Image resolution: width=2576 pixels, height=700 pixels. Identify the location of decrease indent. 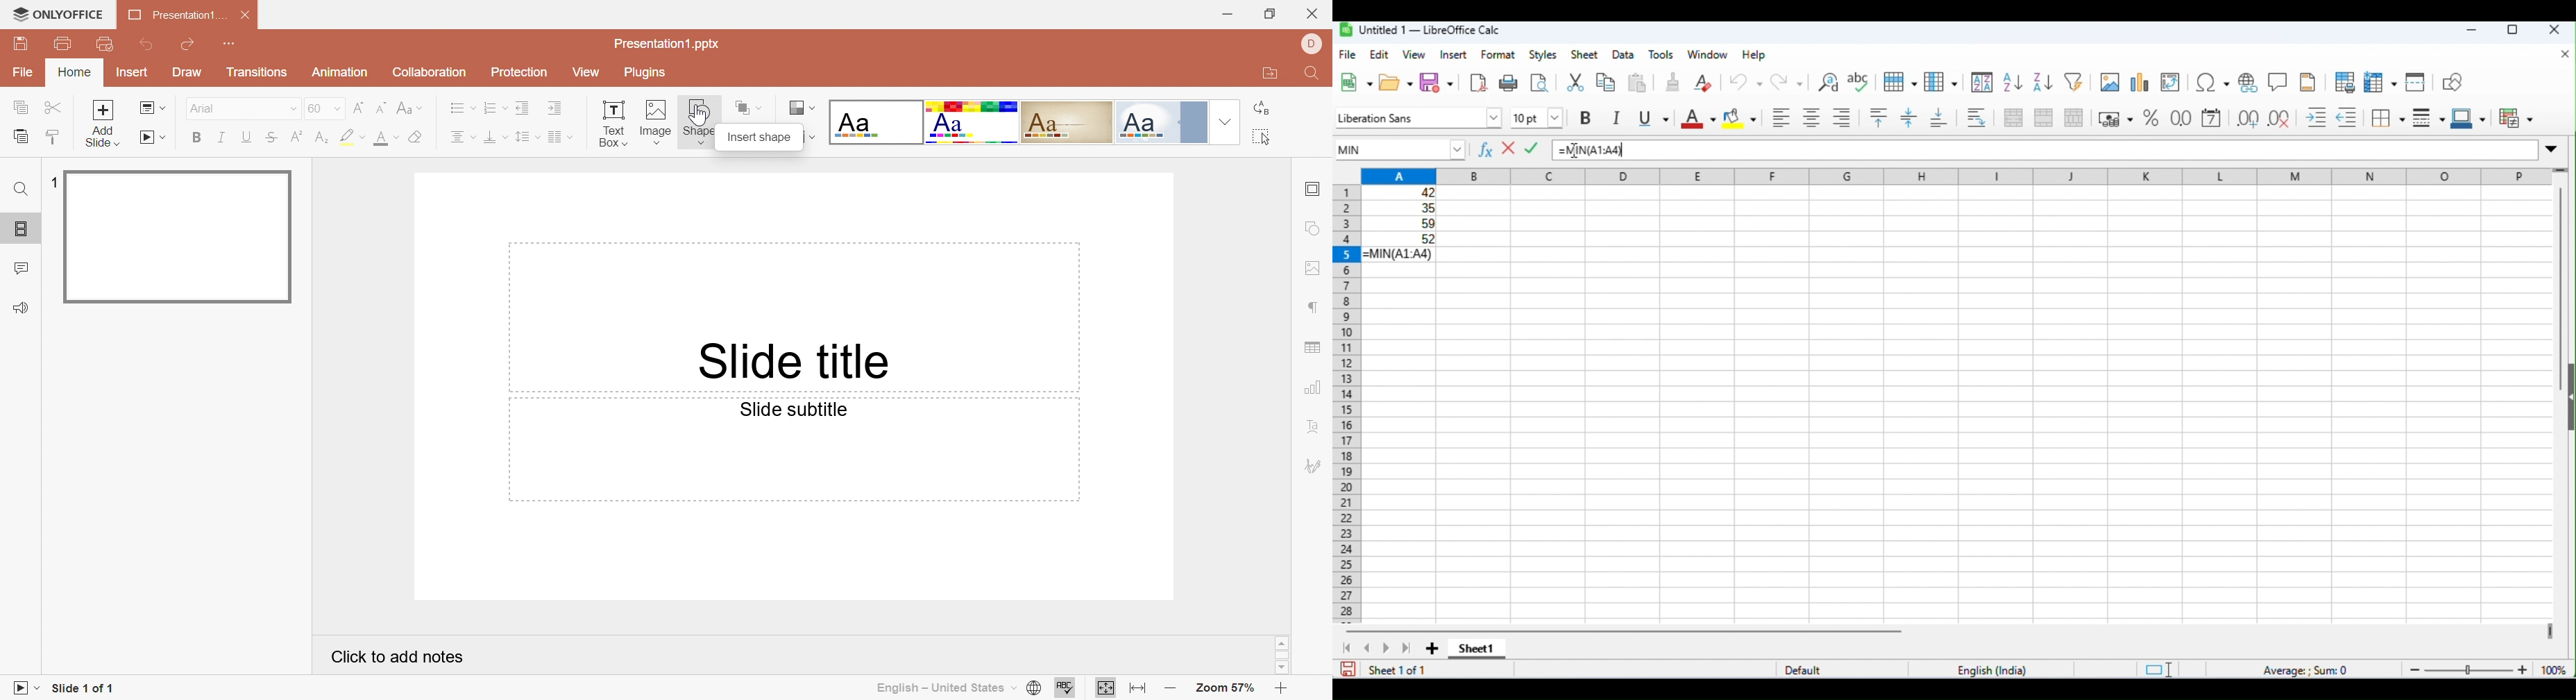
(2347, 117).